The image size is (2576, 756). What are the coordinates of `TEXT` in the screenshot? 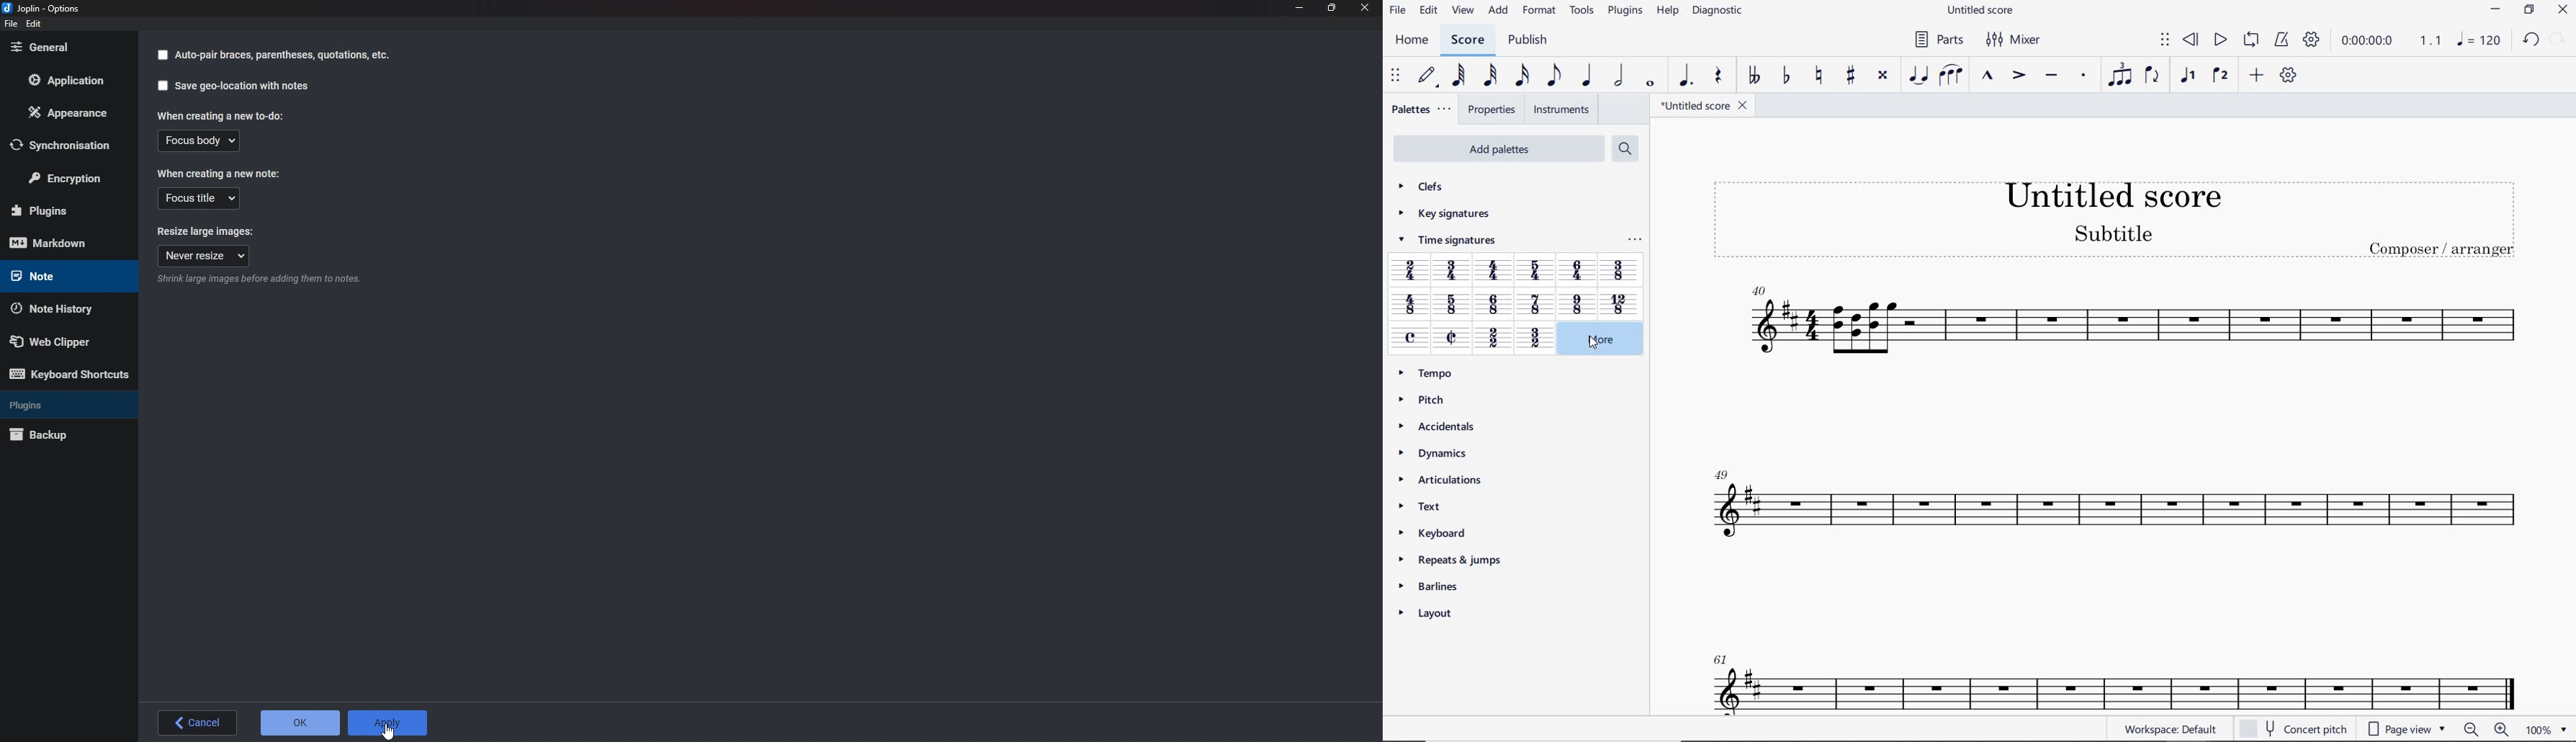 It's located at (1425, 505).